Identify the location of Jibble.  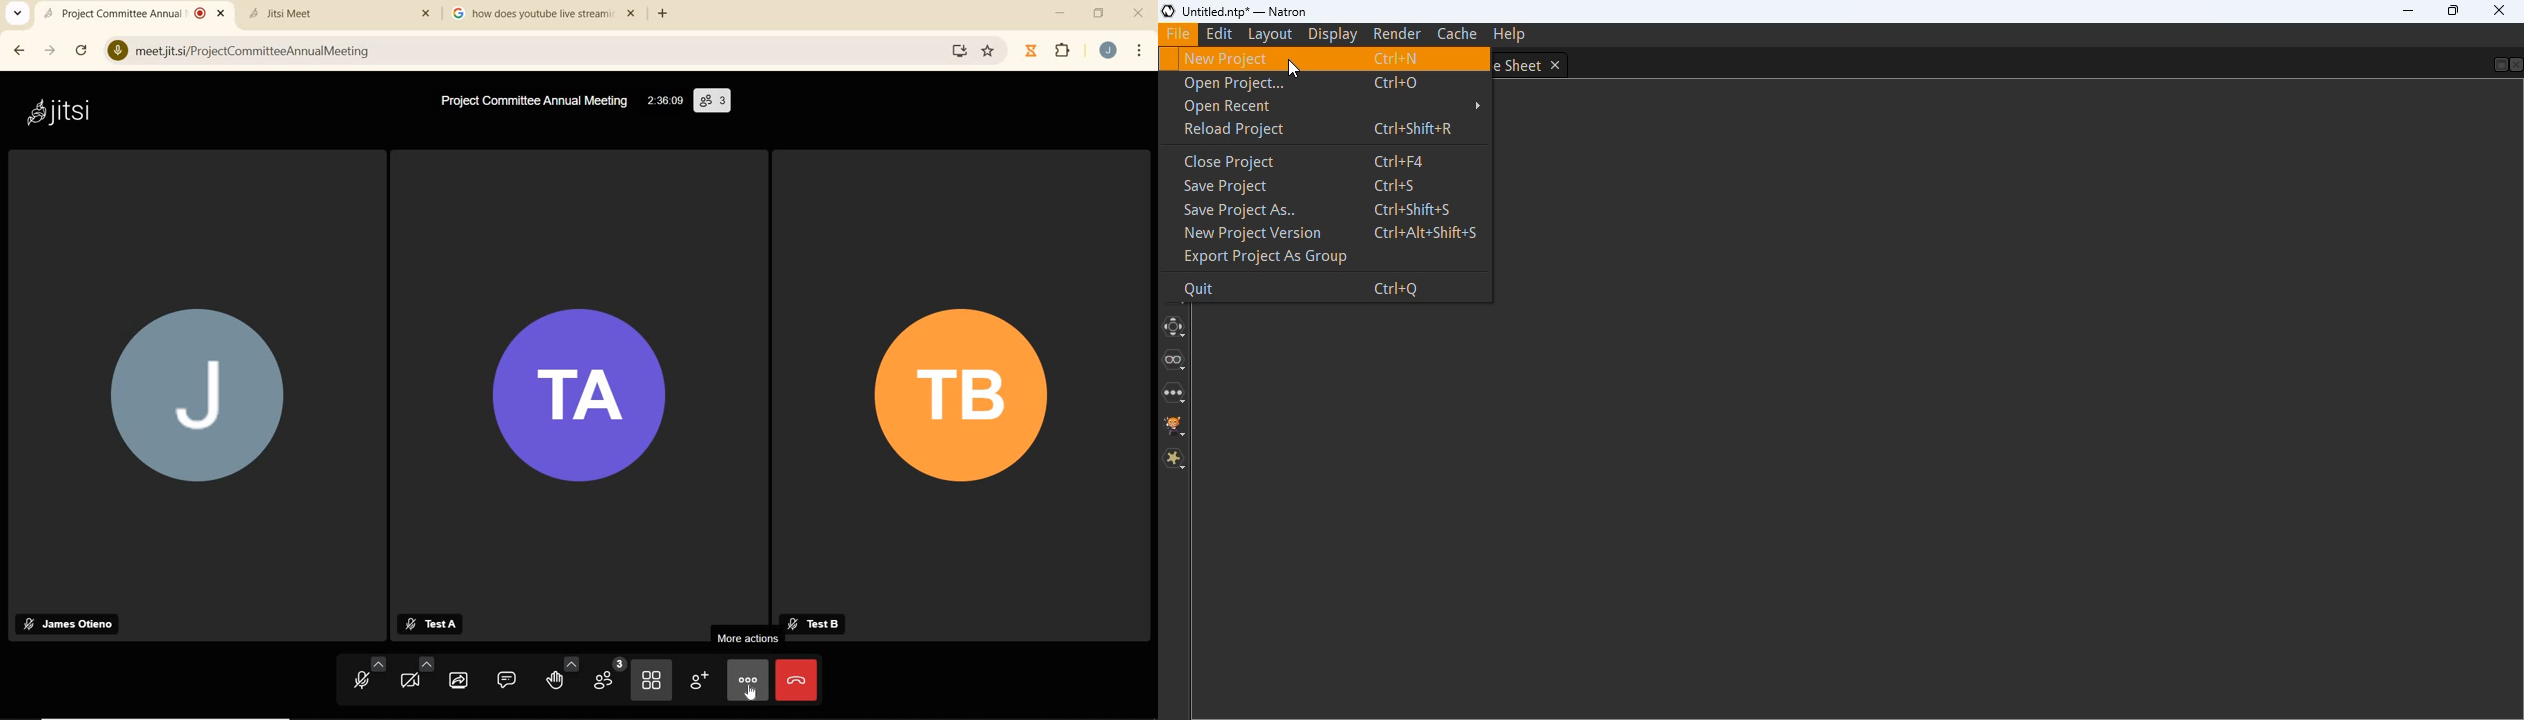
(1032, 52).